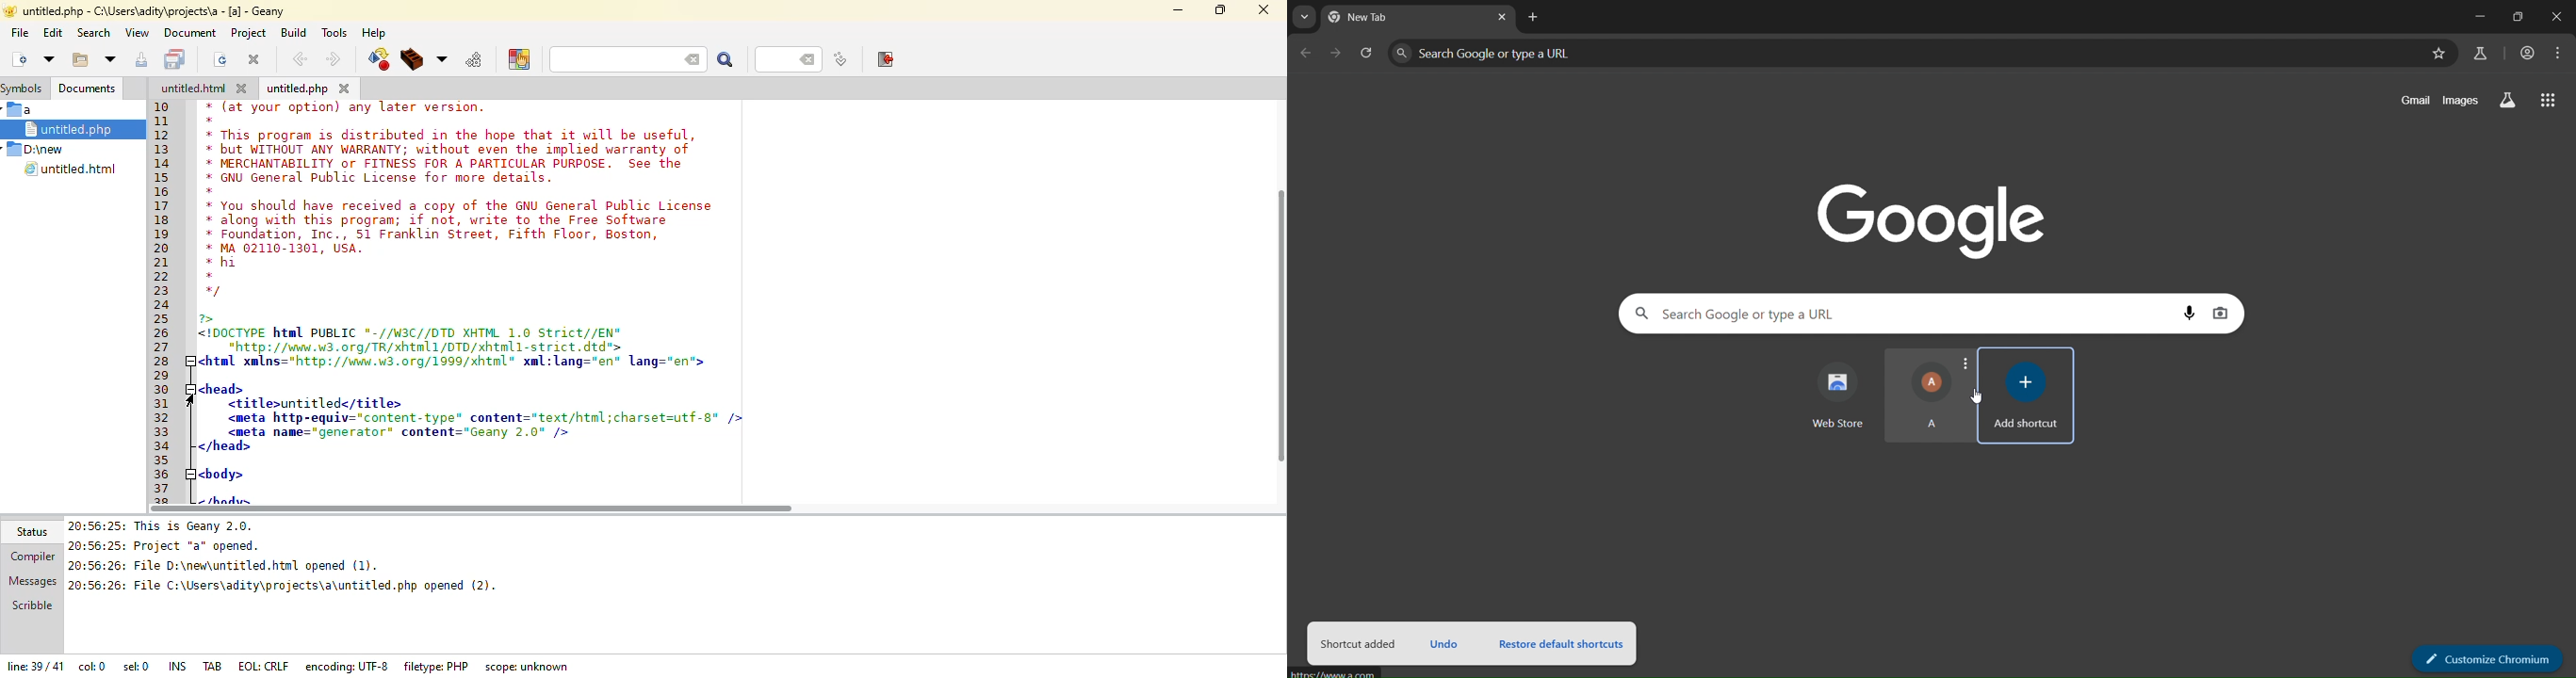 This screenshot has width=2576, height=700. What do you see at coordinates (2417, 100) in the screenshot?
I see `gmail` at bounding box center [2417, 100].